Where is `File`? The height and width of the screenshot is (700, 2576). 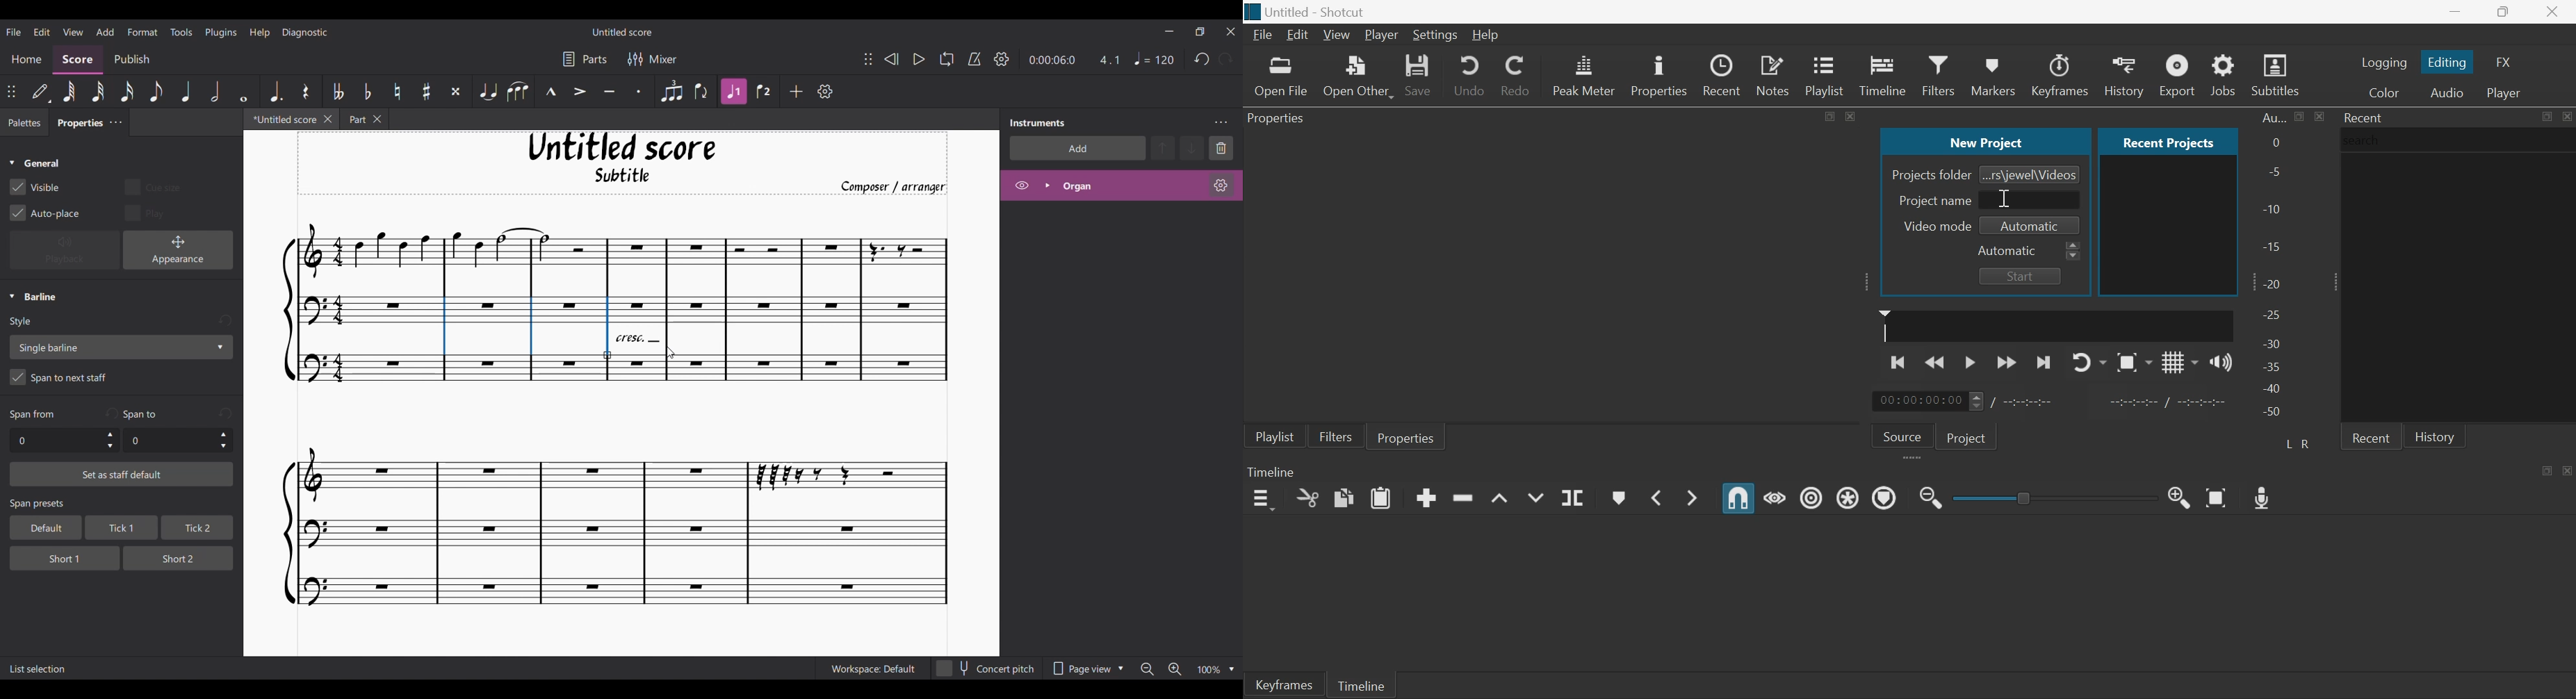
File is located at coordinates (1264, 35).